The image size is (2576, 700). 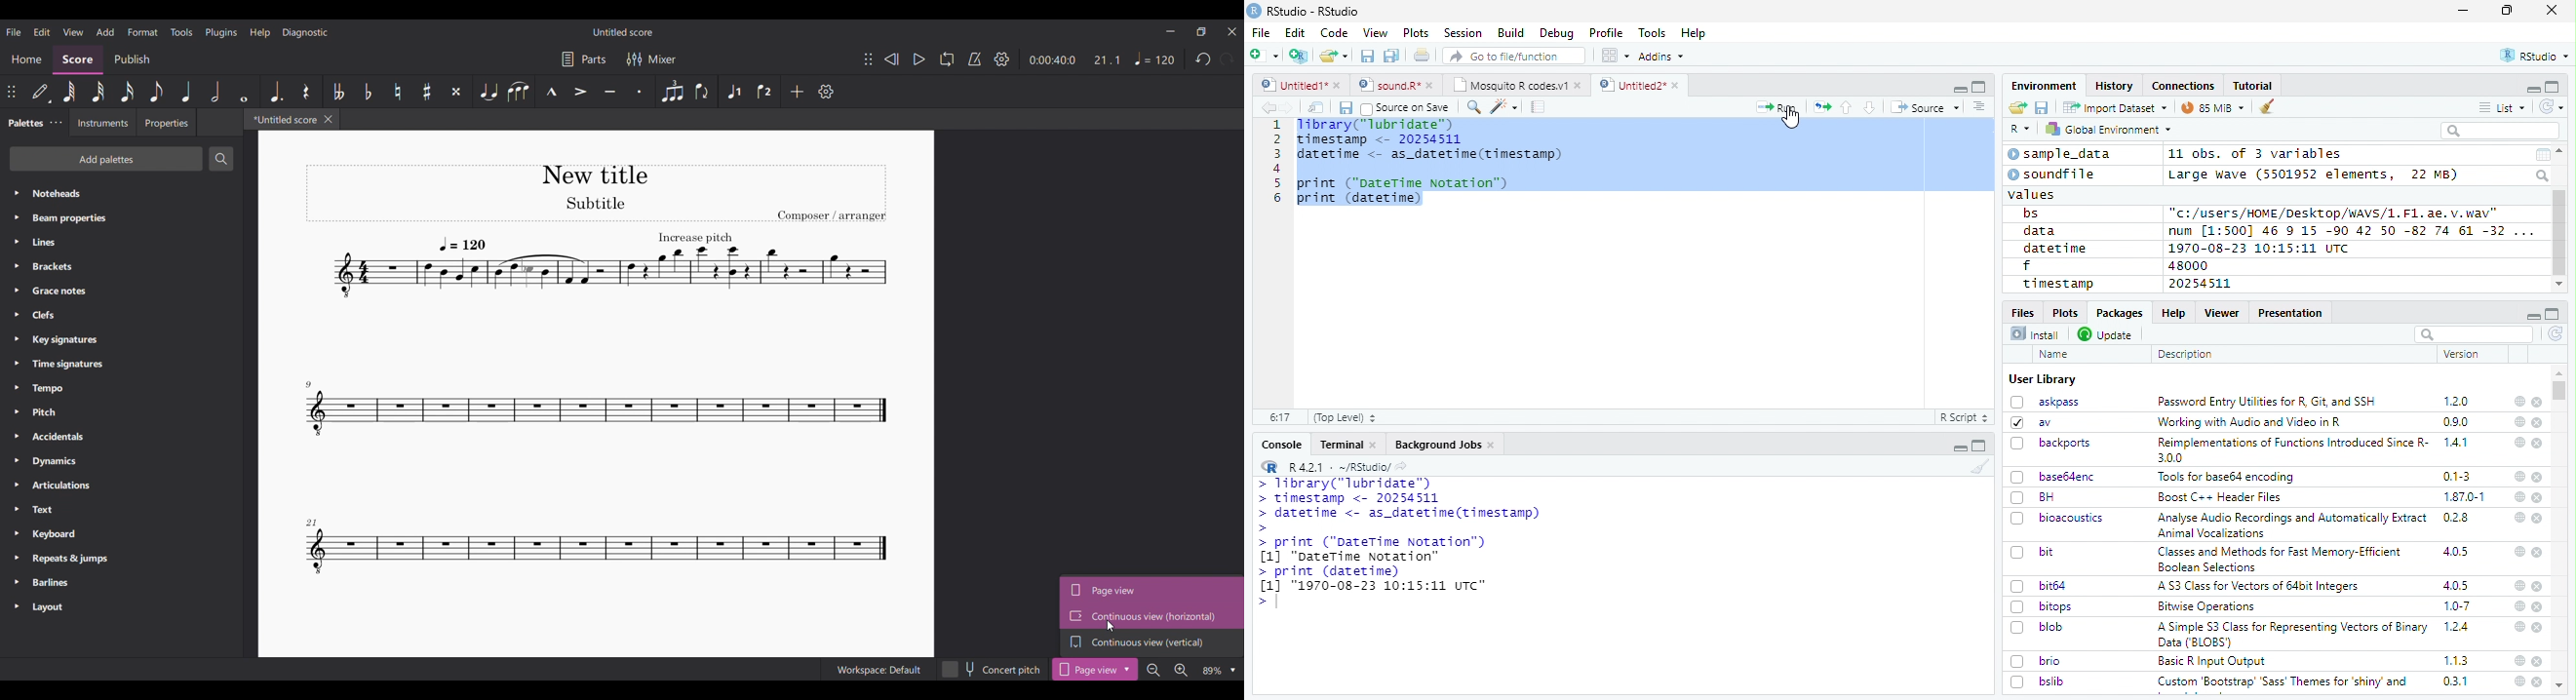 What do you see at coordinates (2456, 422) in the screenshot?
I see `0.9.0` at bounding box center [2456, 422].